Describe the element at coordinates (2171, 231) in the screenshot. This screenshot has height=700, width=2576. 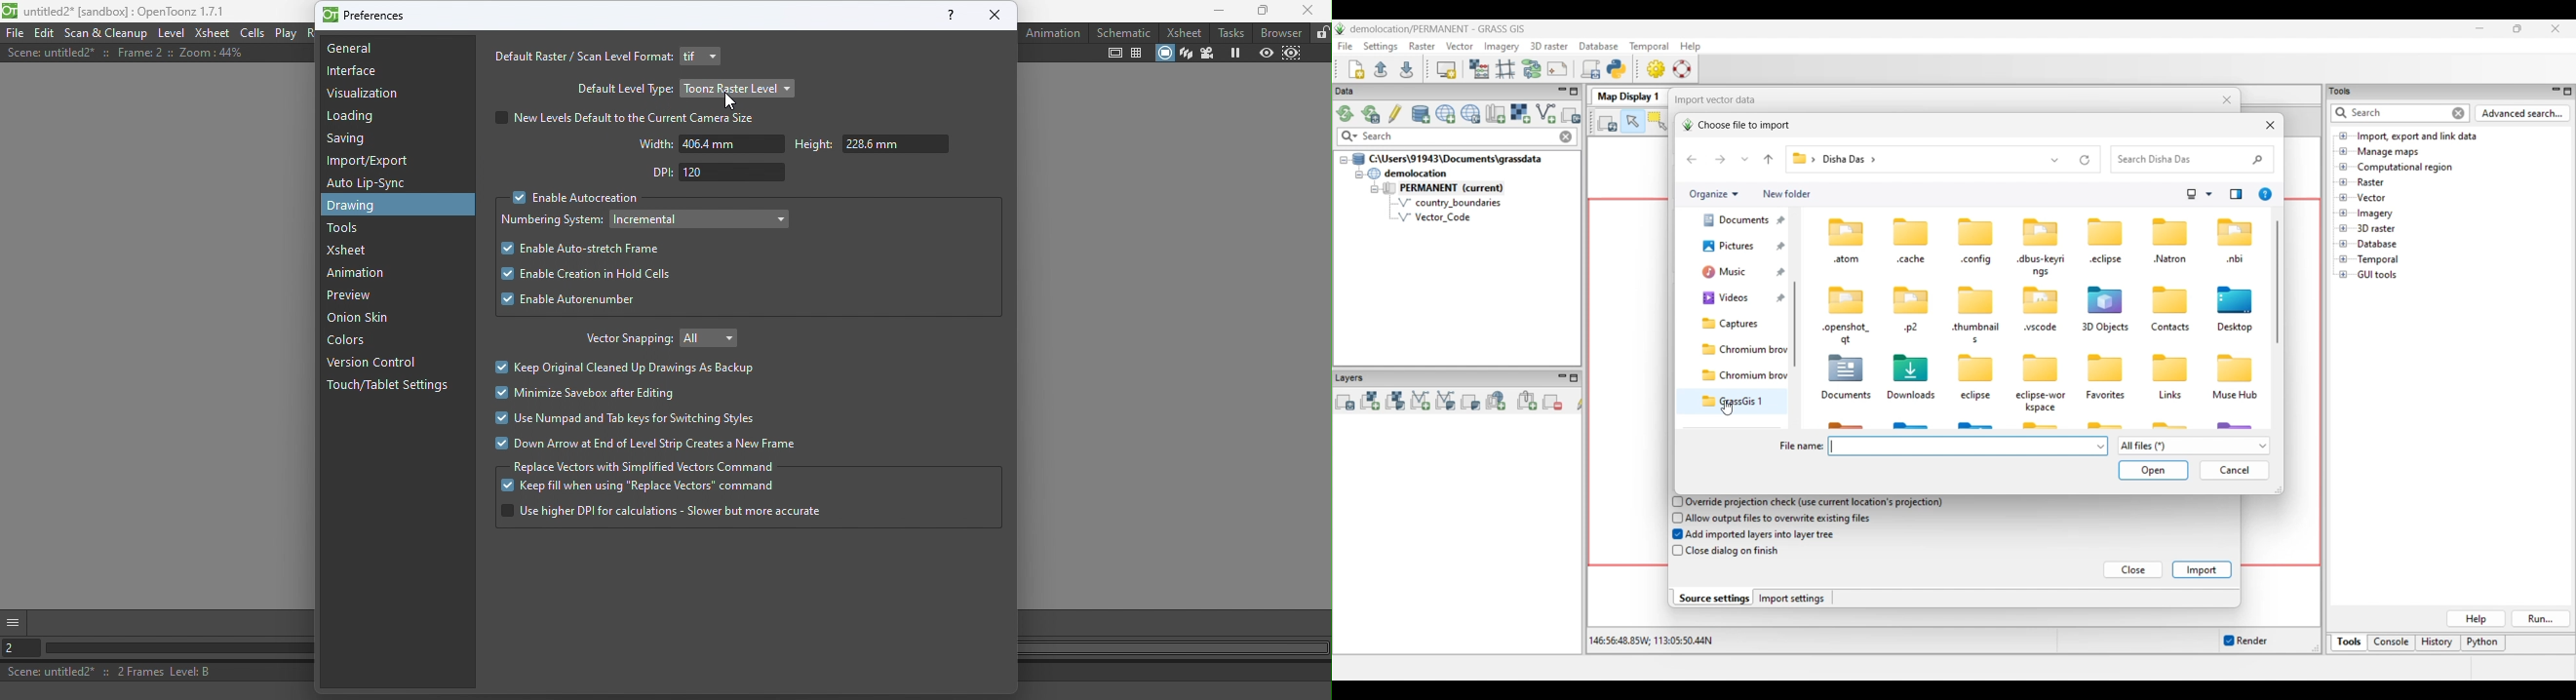
I see `icon` at that location.